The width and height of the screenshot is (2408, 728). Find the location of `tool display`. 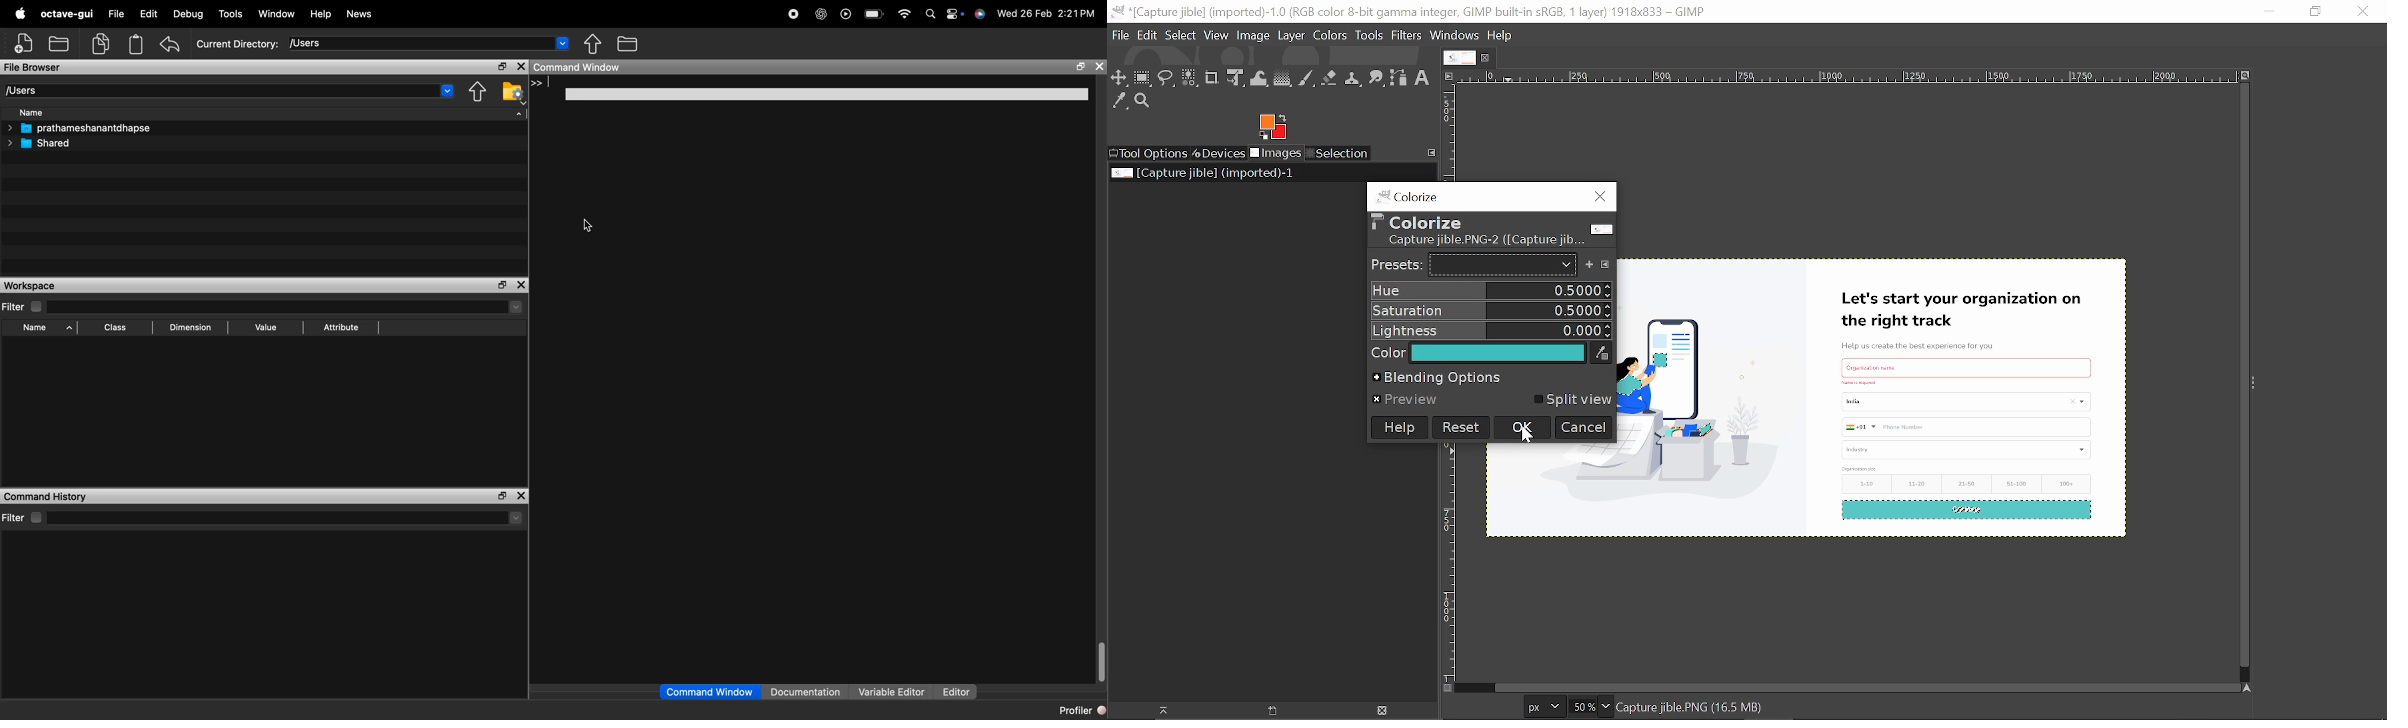

tool display is located at coordinates (1403, 194).